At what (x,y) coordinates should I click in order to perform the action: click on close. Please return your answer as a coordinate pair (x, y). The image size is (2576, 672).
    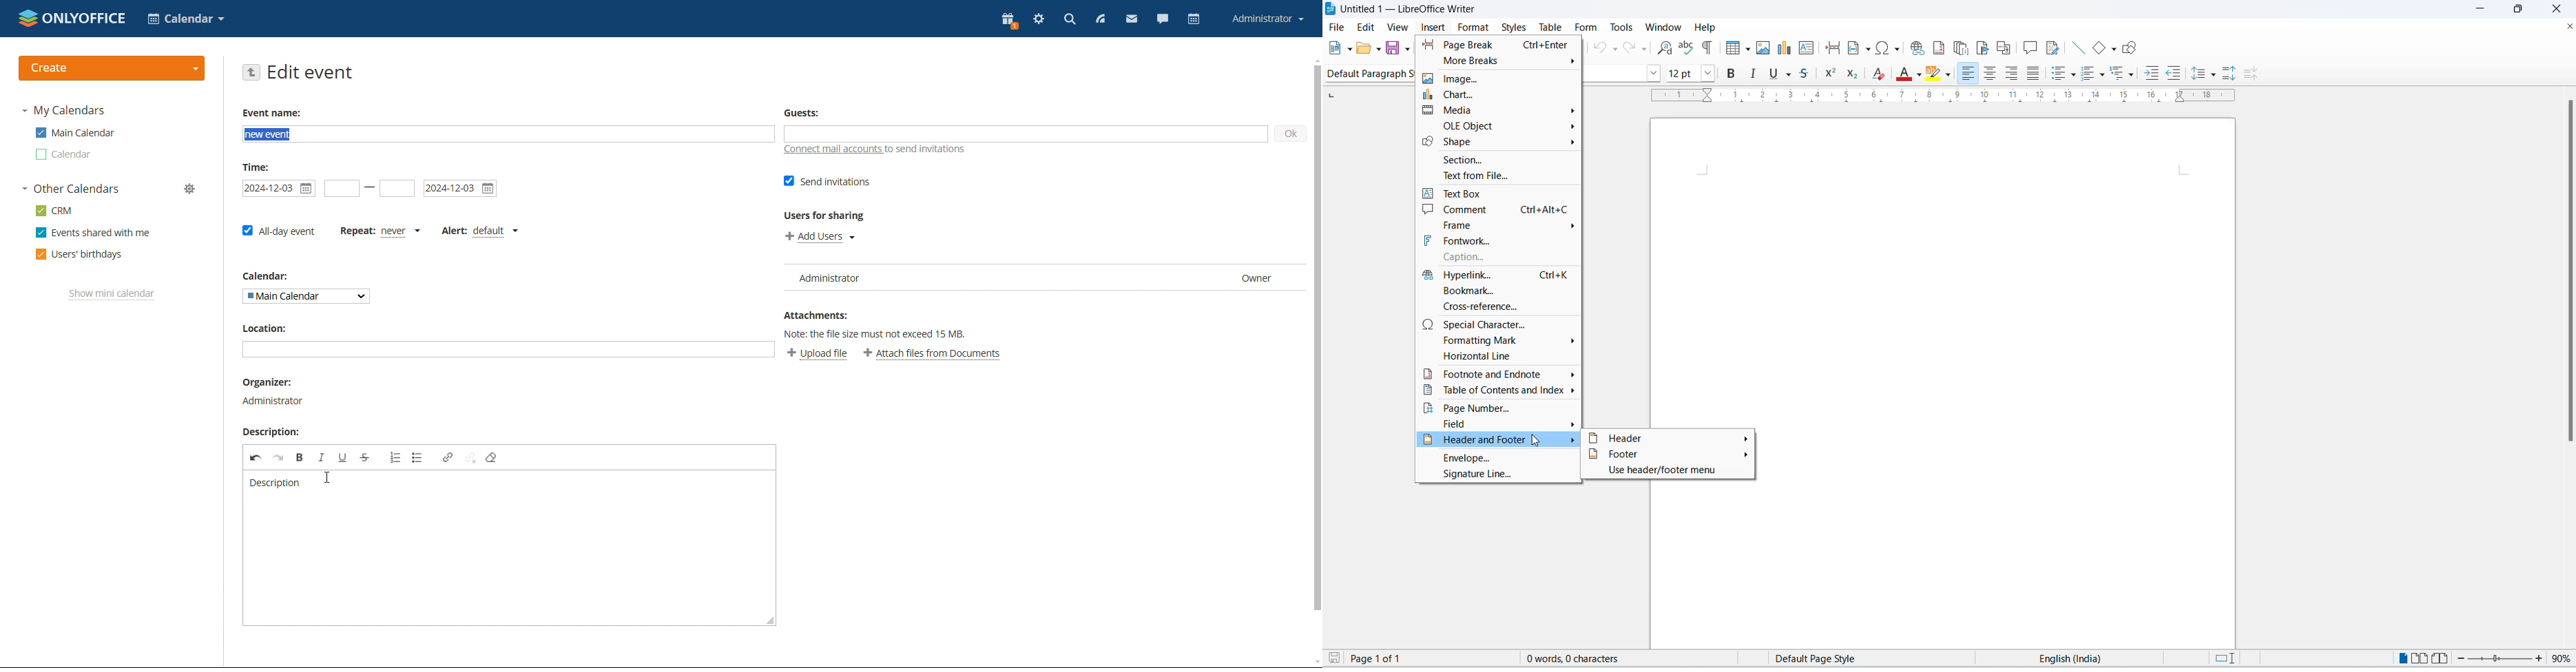
    Looking at the image, I should click on (2568, 24).